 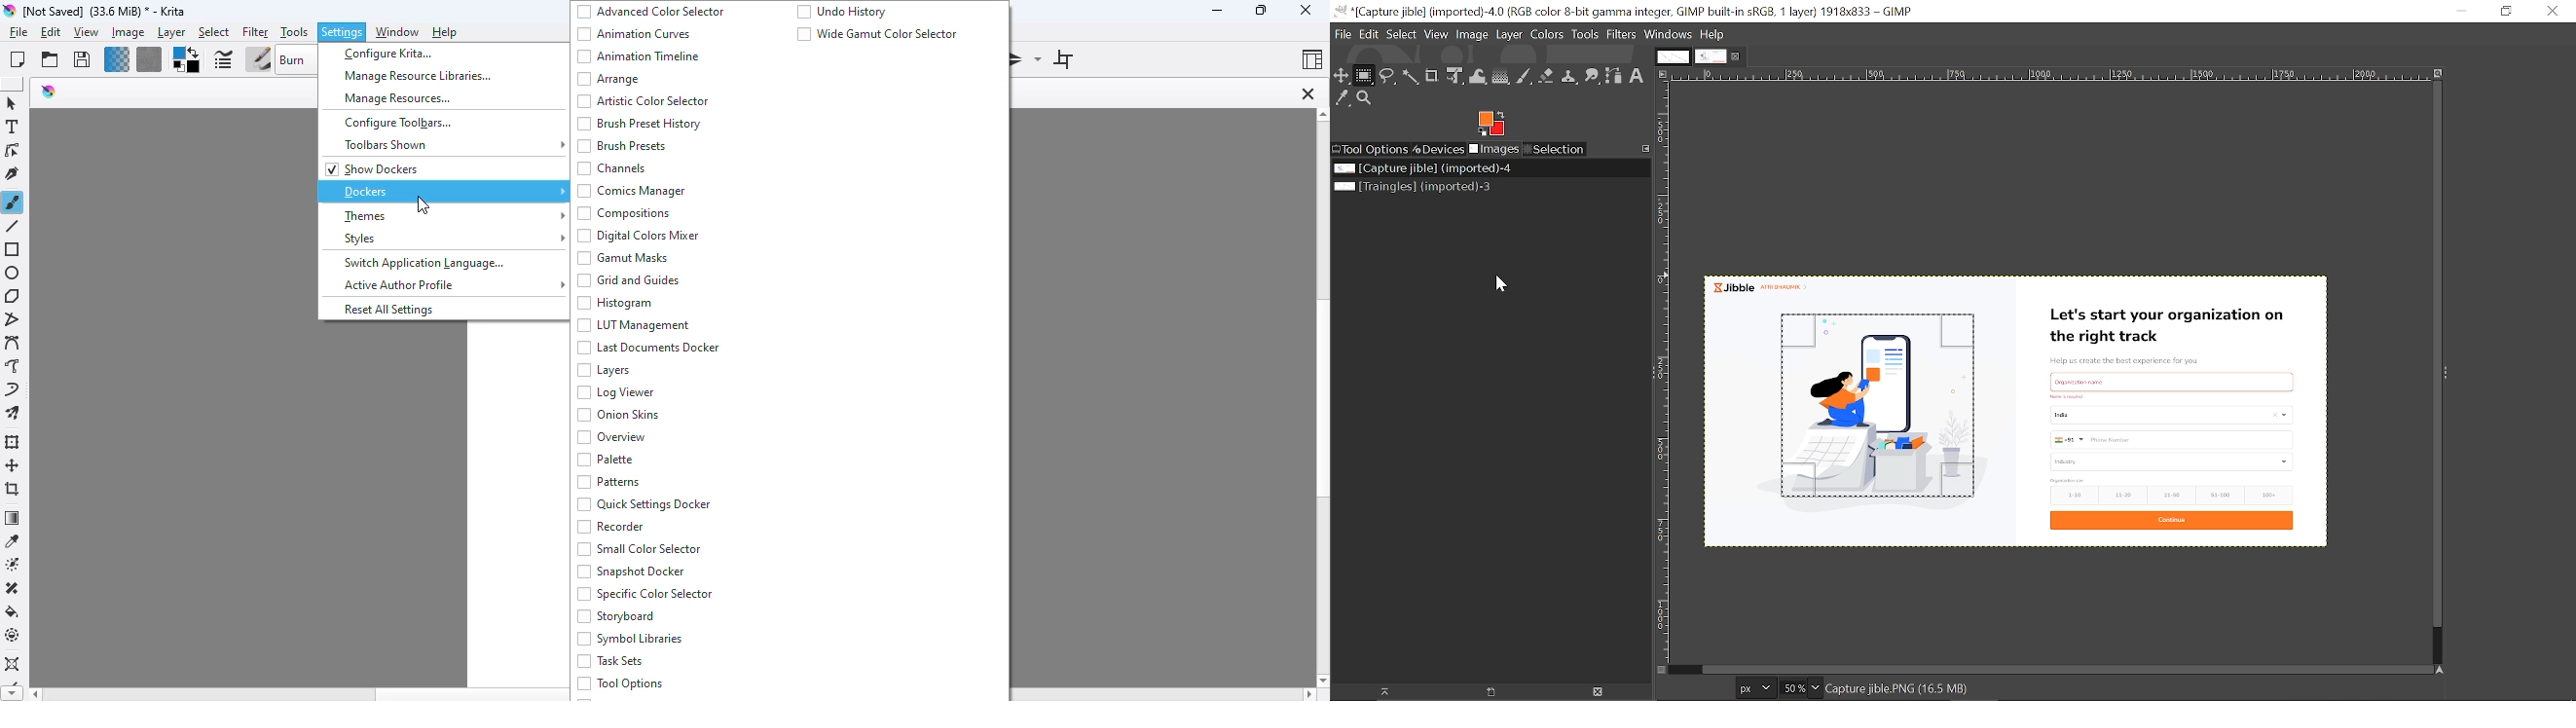 I want to click on show dockers, so click(x=374, y=169).